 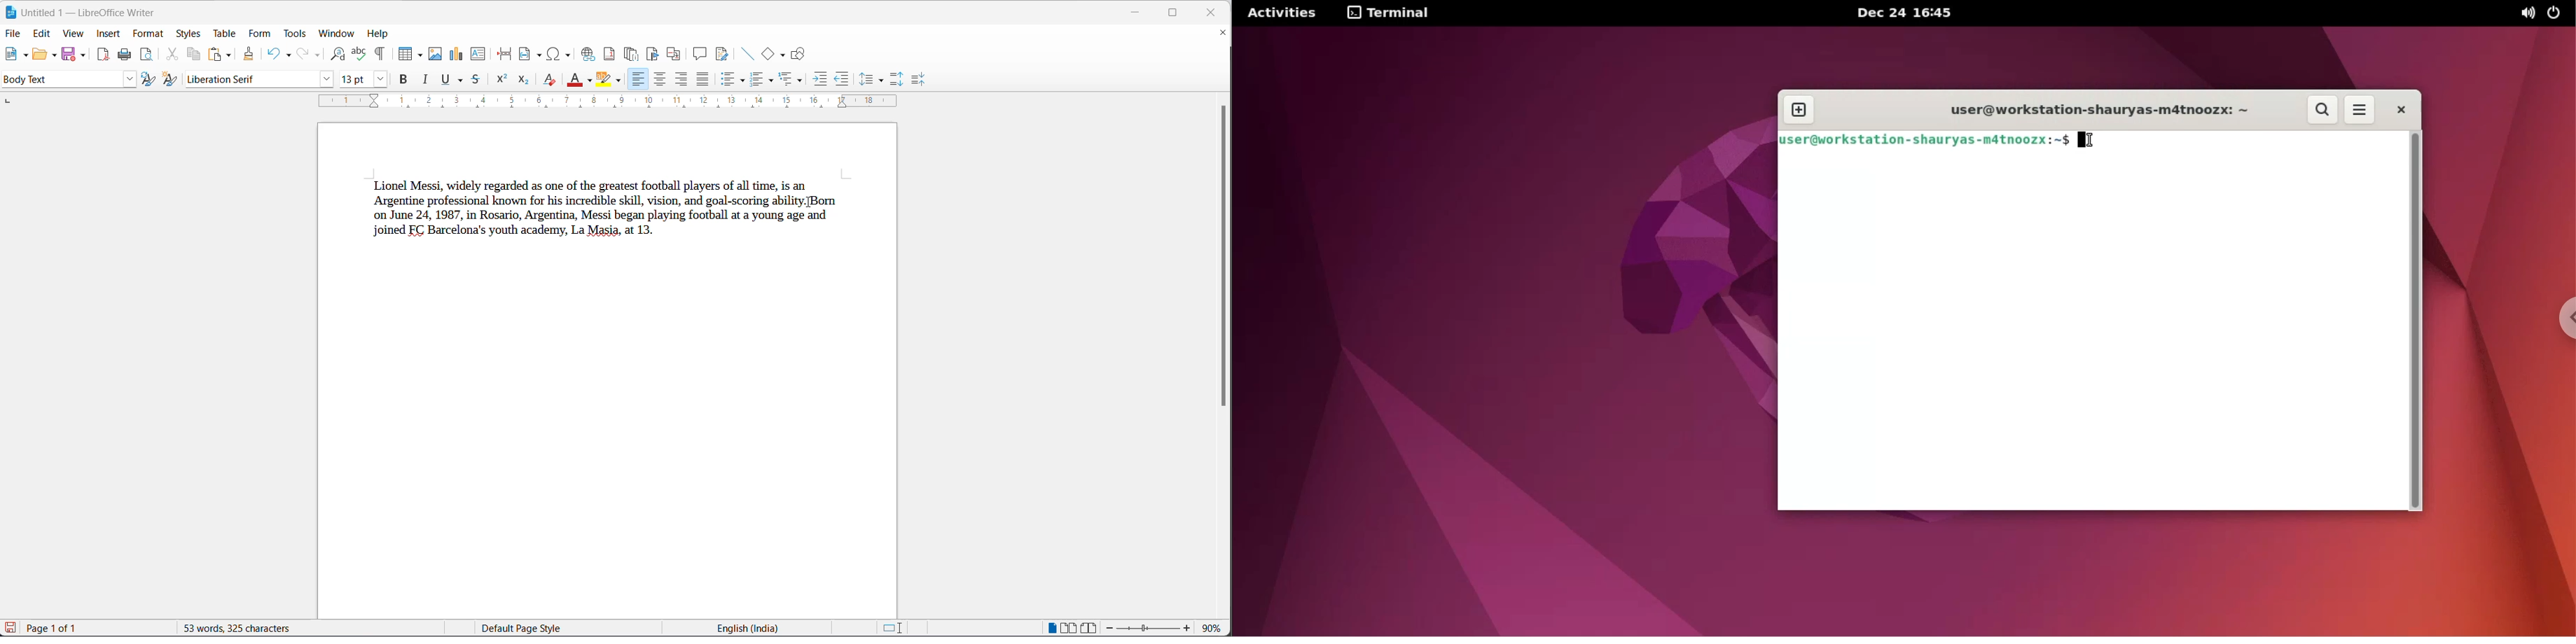 I want to click on font color options, so click(x=590, y=80).